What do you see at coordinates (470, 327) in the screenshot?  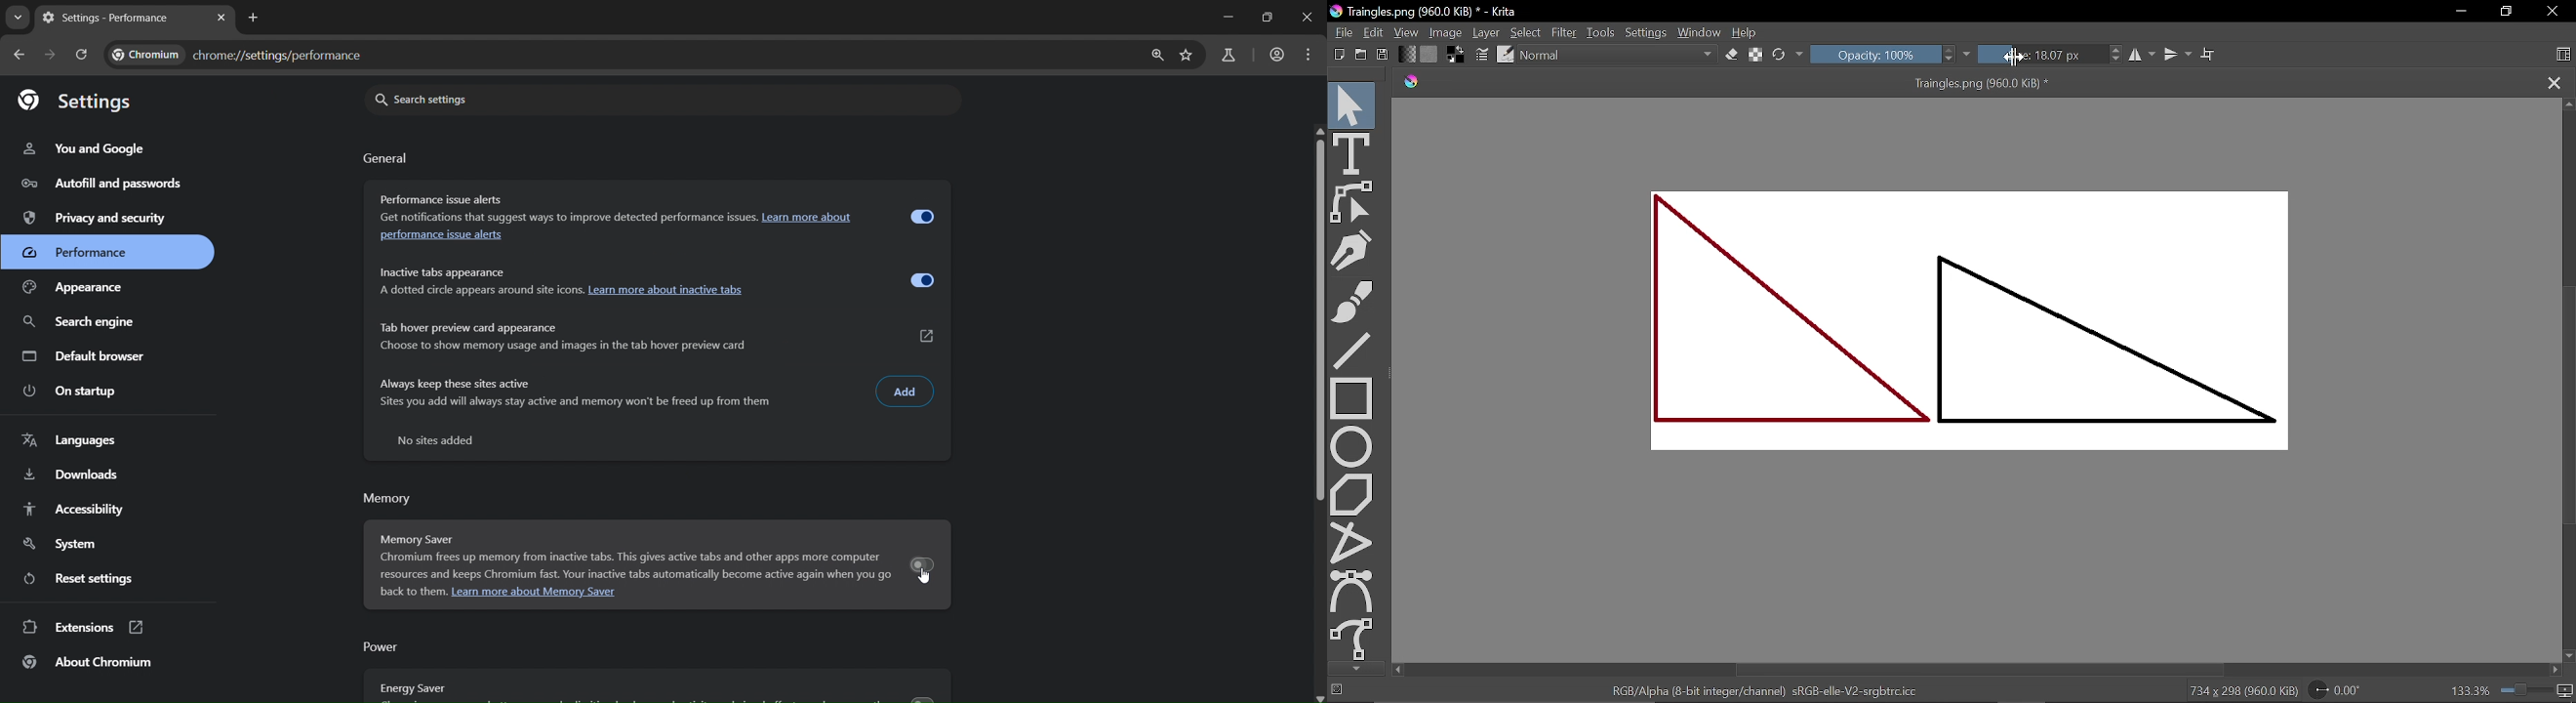 I see `tab hover preview card appearance` at bounding box center [470, 327].